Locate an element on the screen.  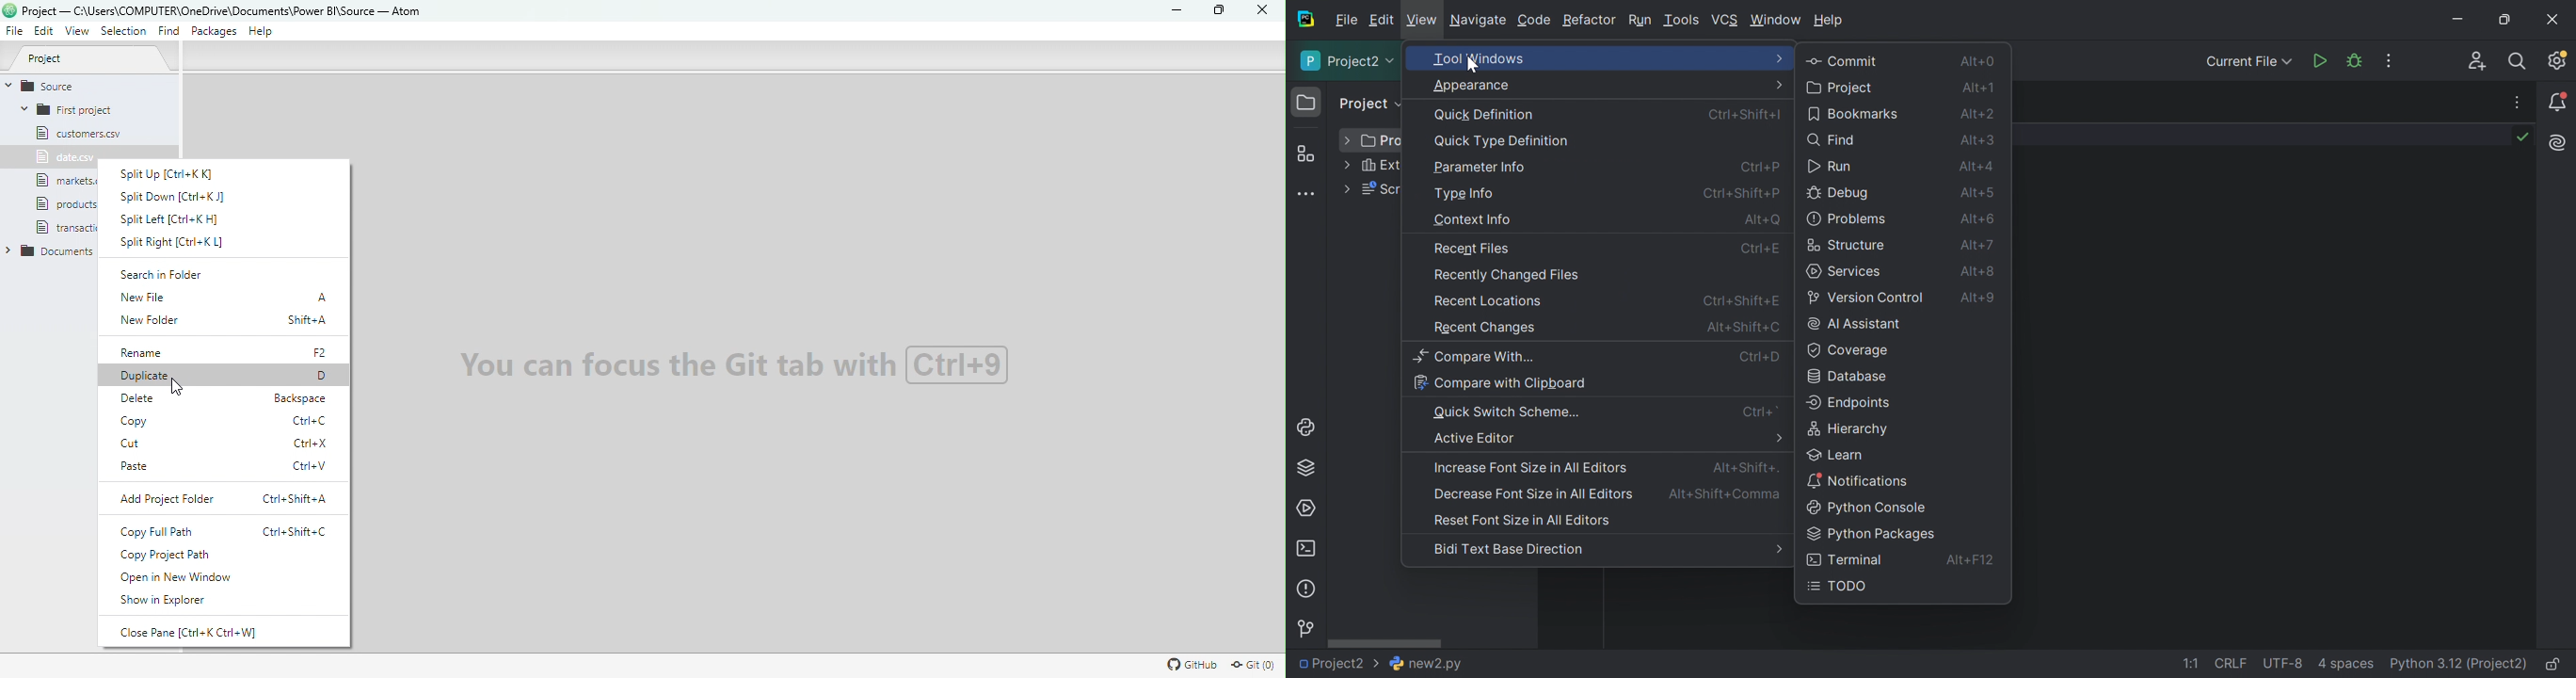
Terminal is located at coordinates (1306, 548).